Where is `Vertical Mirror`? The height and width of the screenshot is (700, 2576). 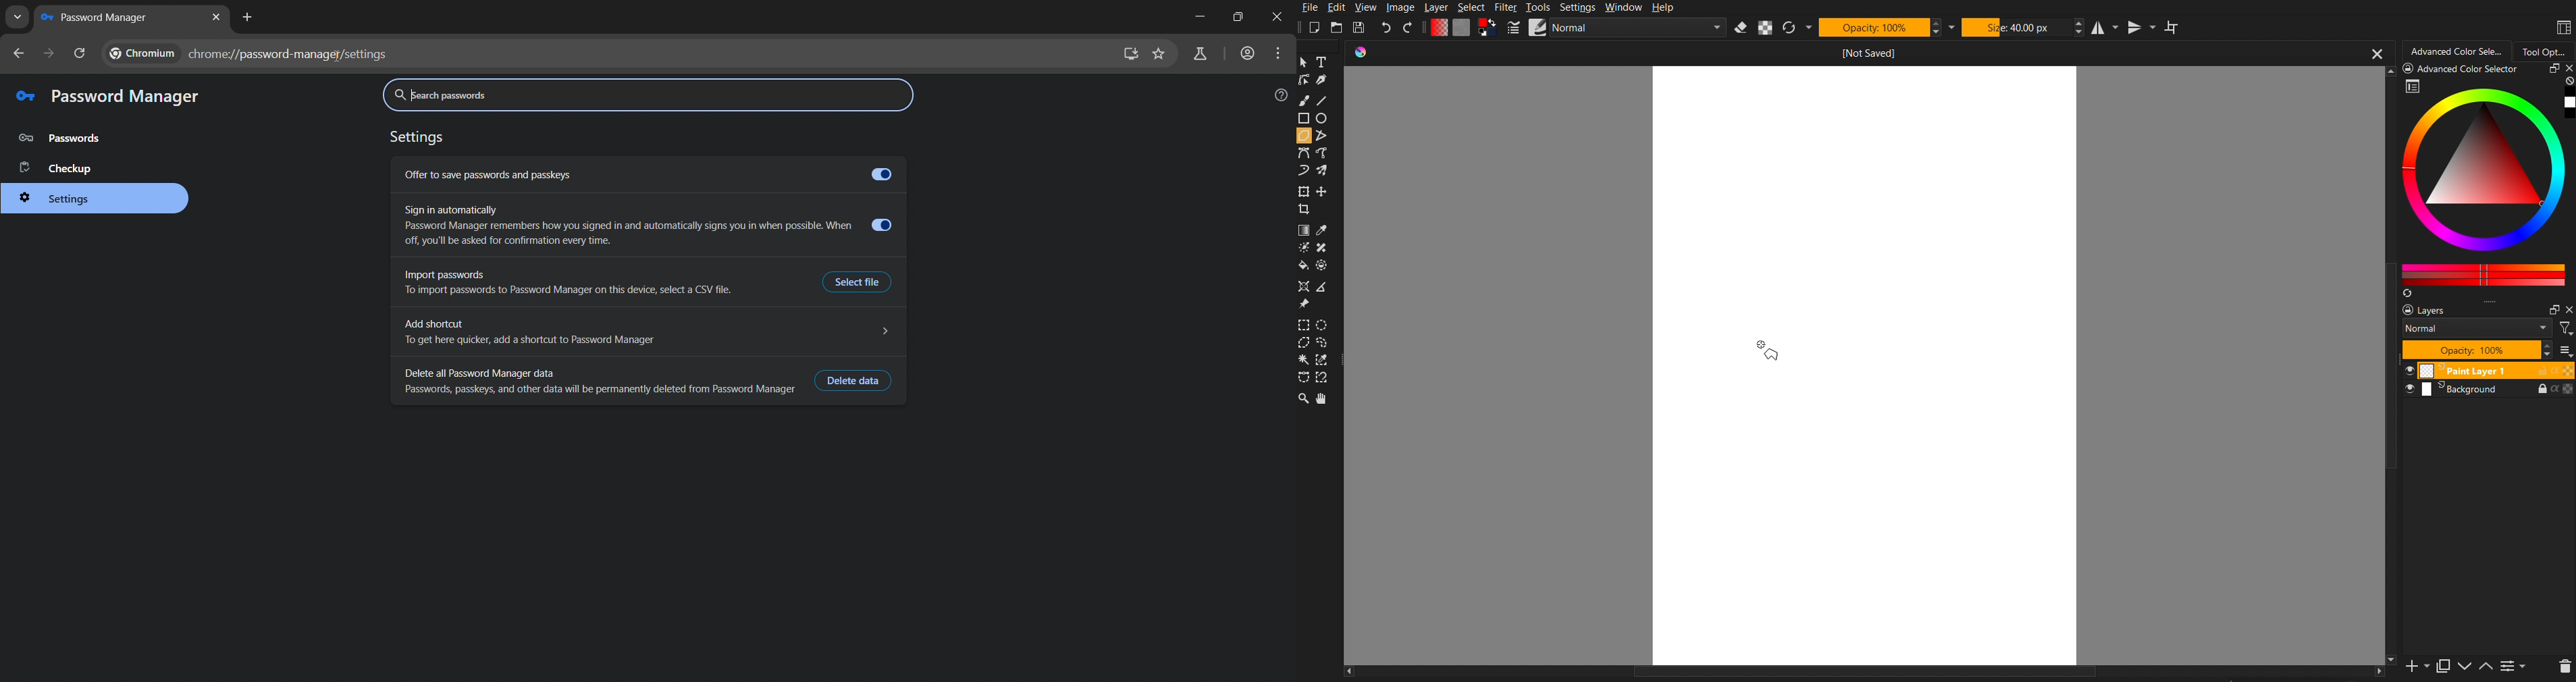
Vertical Mirror is located at coordinates (2141, 28).